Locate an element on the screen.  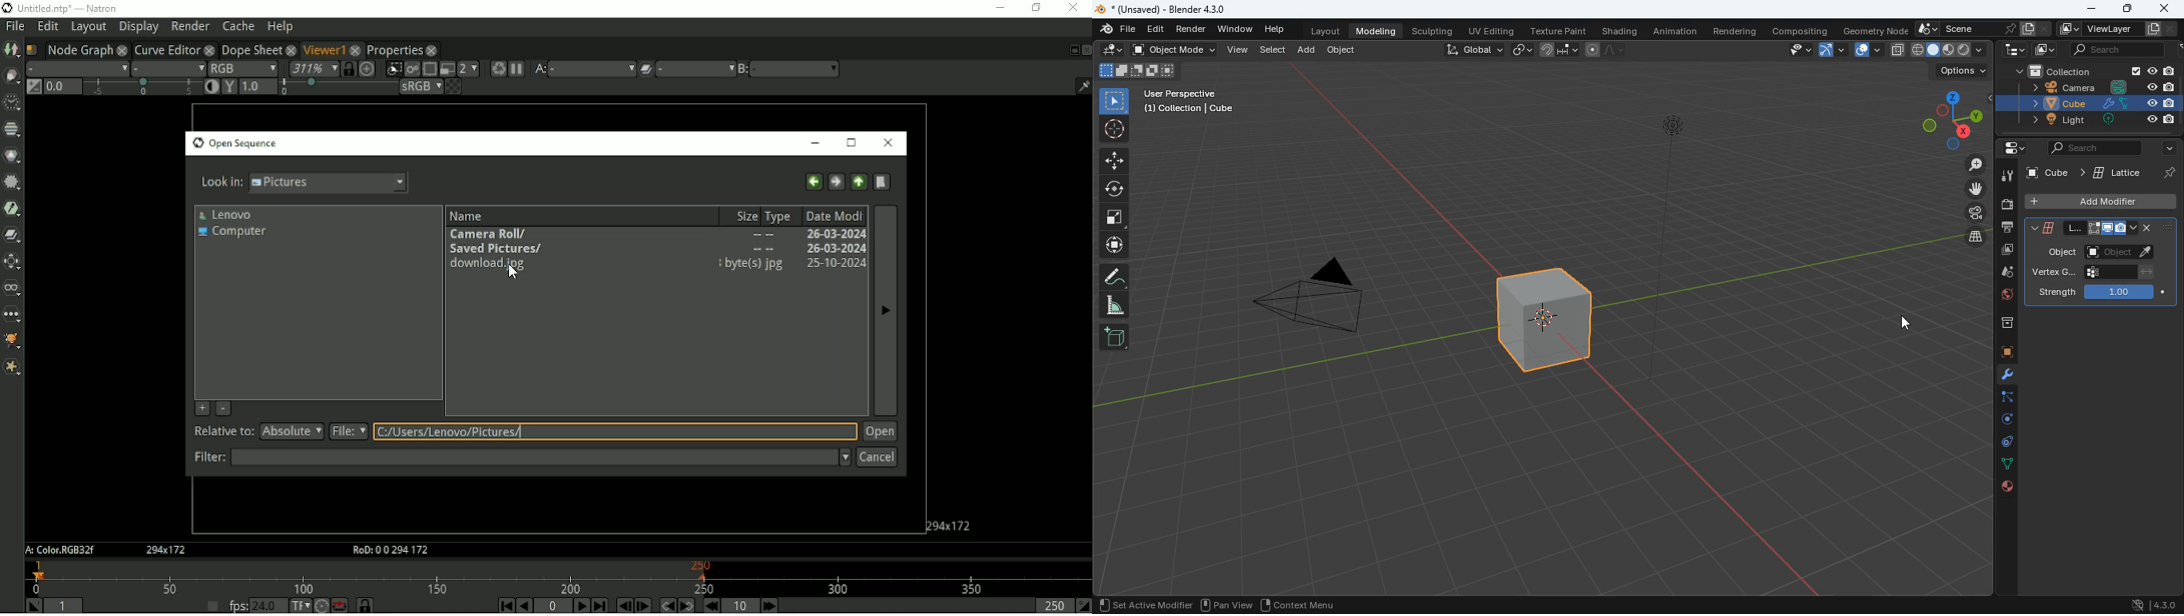
Aspect is located at coordinates (950, 524).